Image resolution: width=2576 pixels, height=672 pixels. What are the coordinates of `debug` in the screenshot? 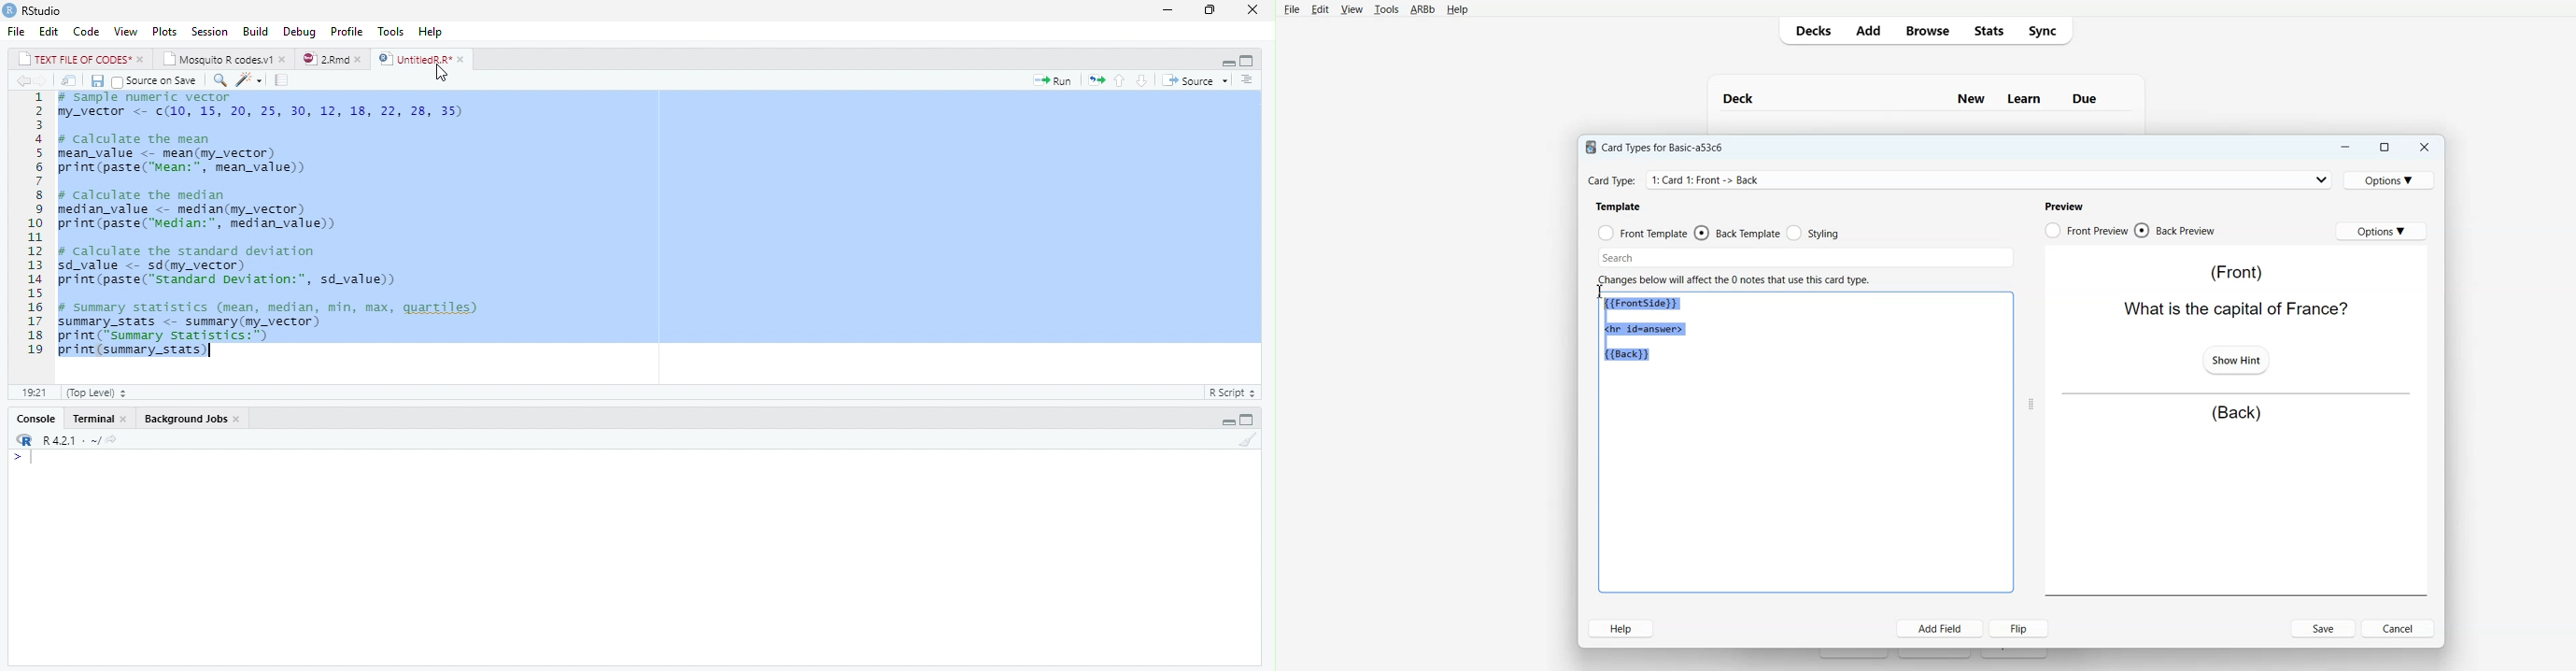 It's located at (300, 31).